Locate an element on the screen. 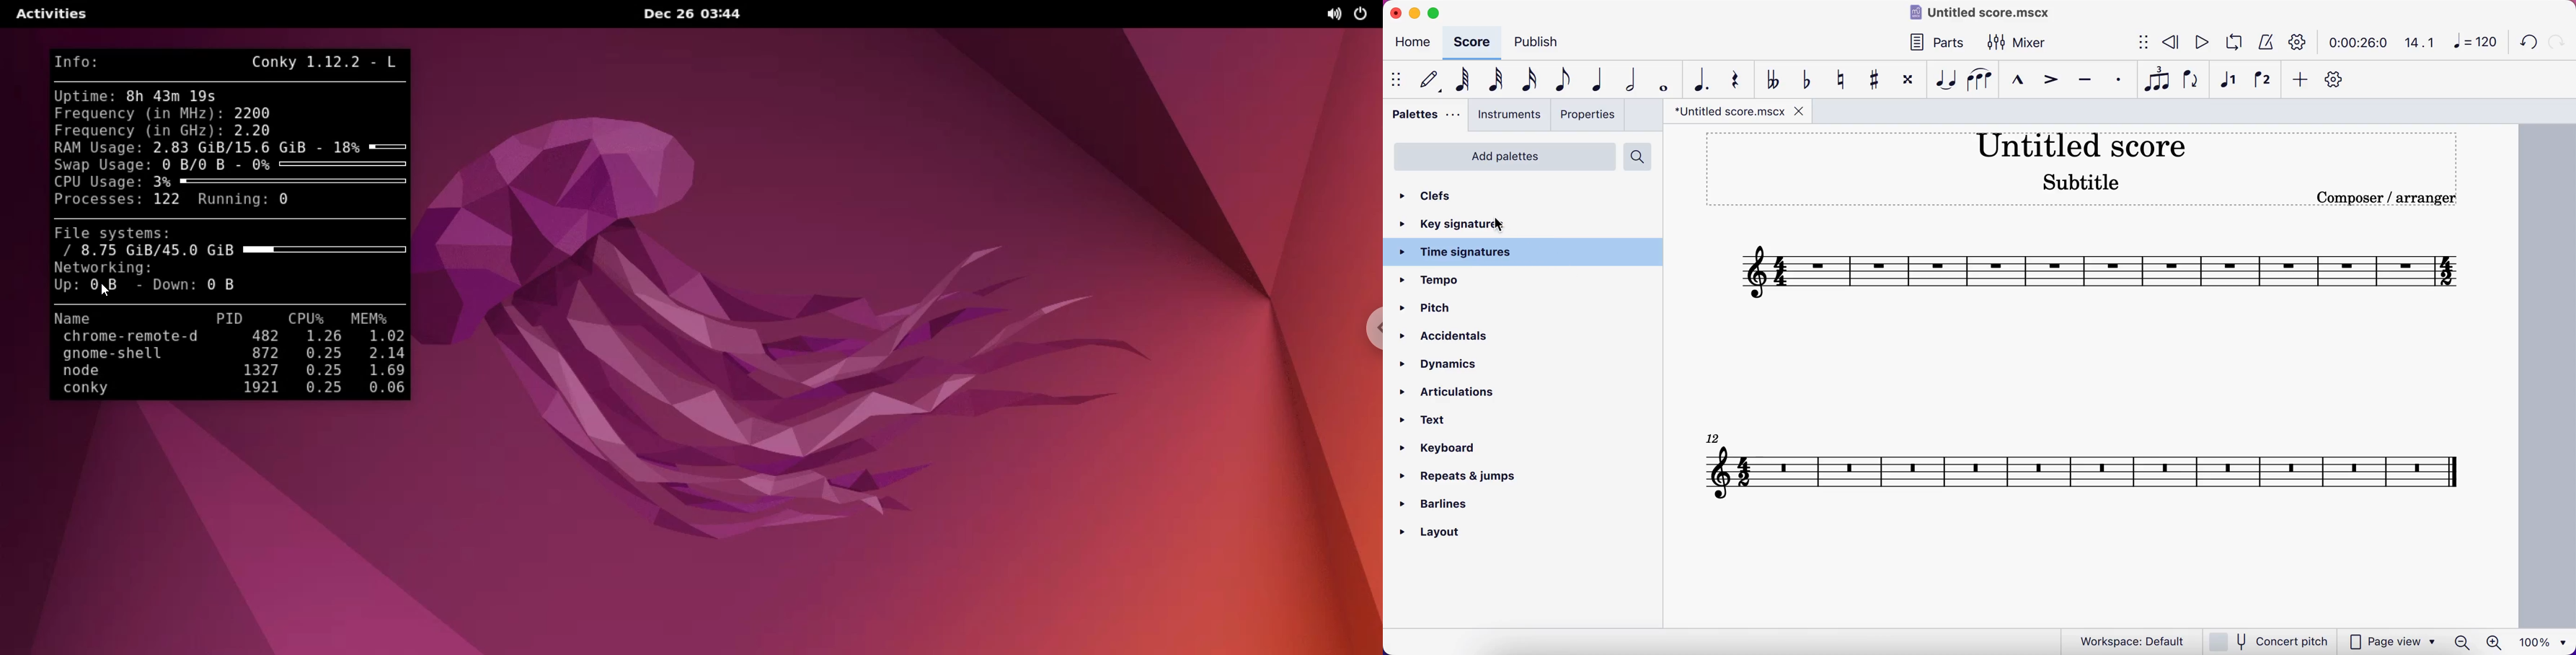 The width and height of the screenshot is (2576, 672). marcato is located at coordinates (2021, 84).